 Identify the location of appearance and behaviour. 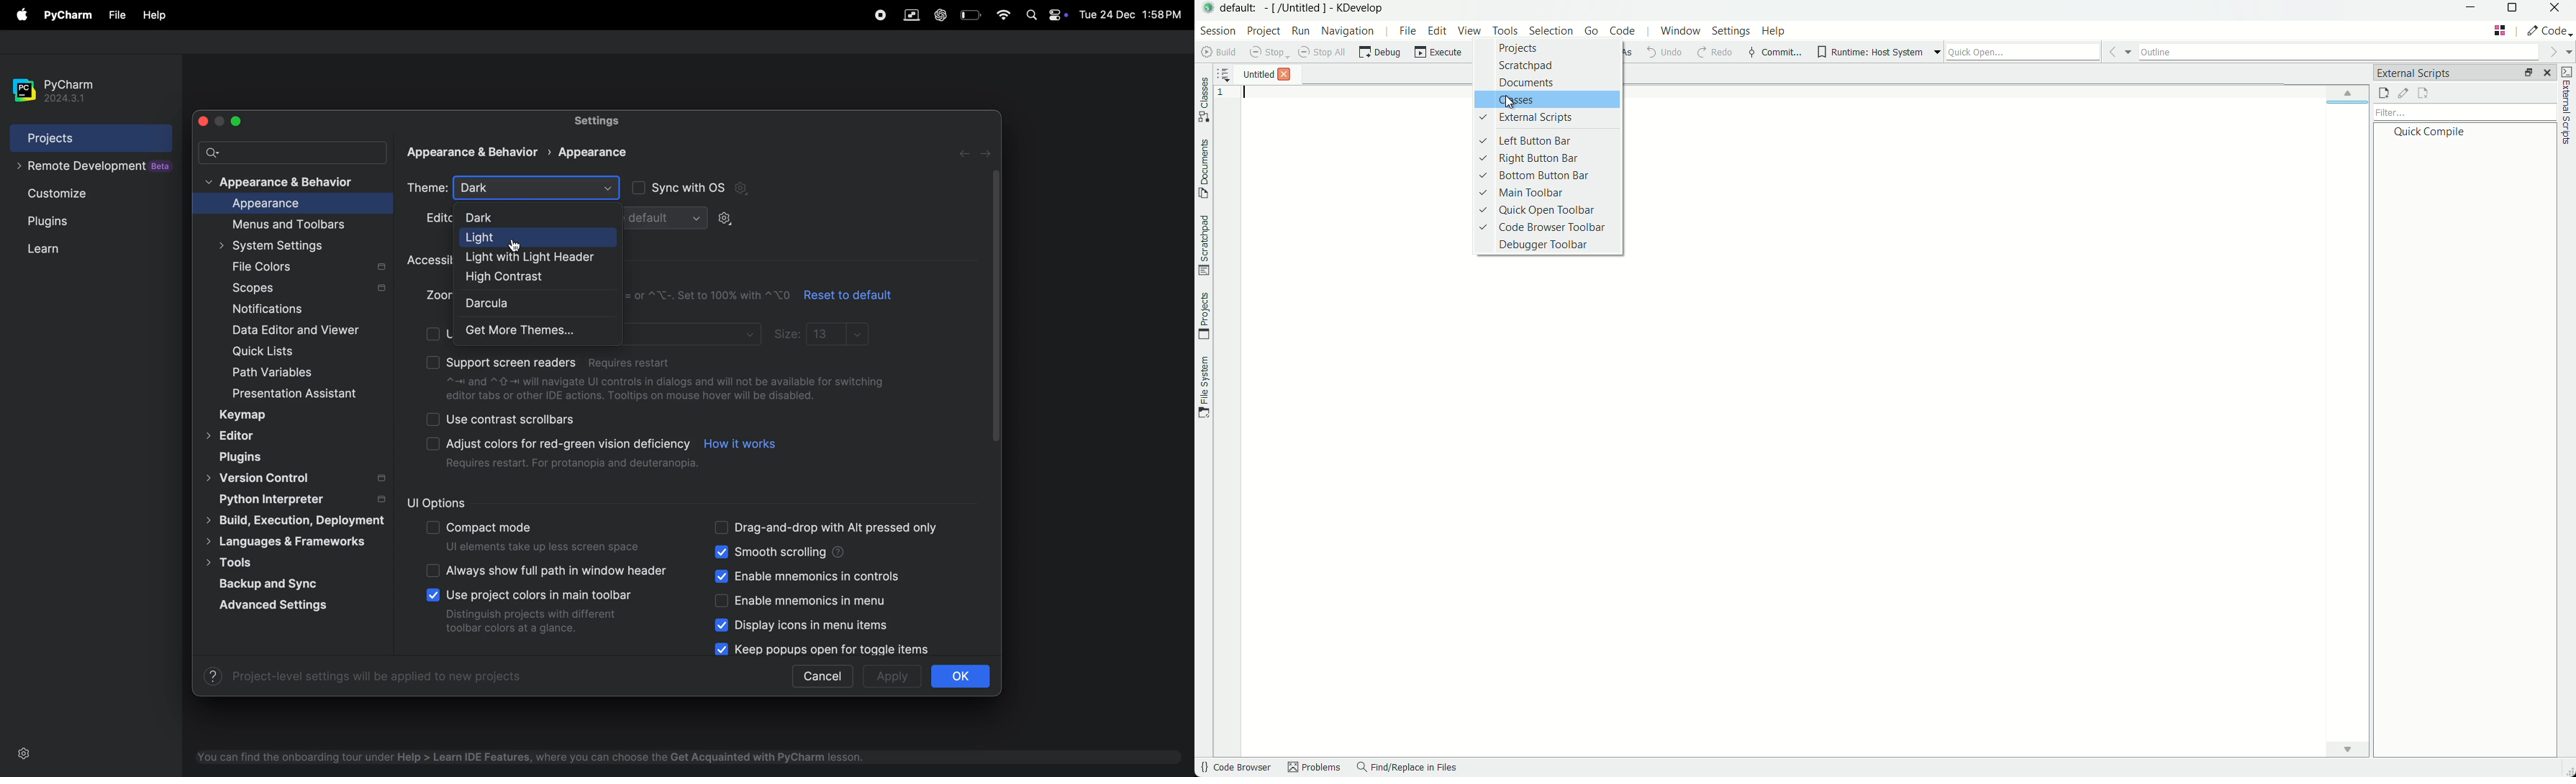
(289, 184).